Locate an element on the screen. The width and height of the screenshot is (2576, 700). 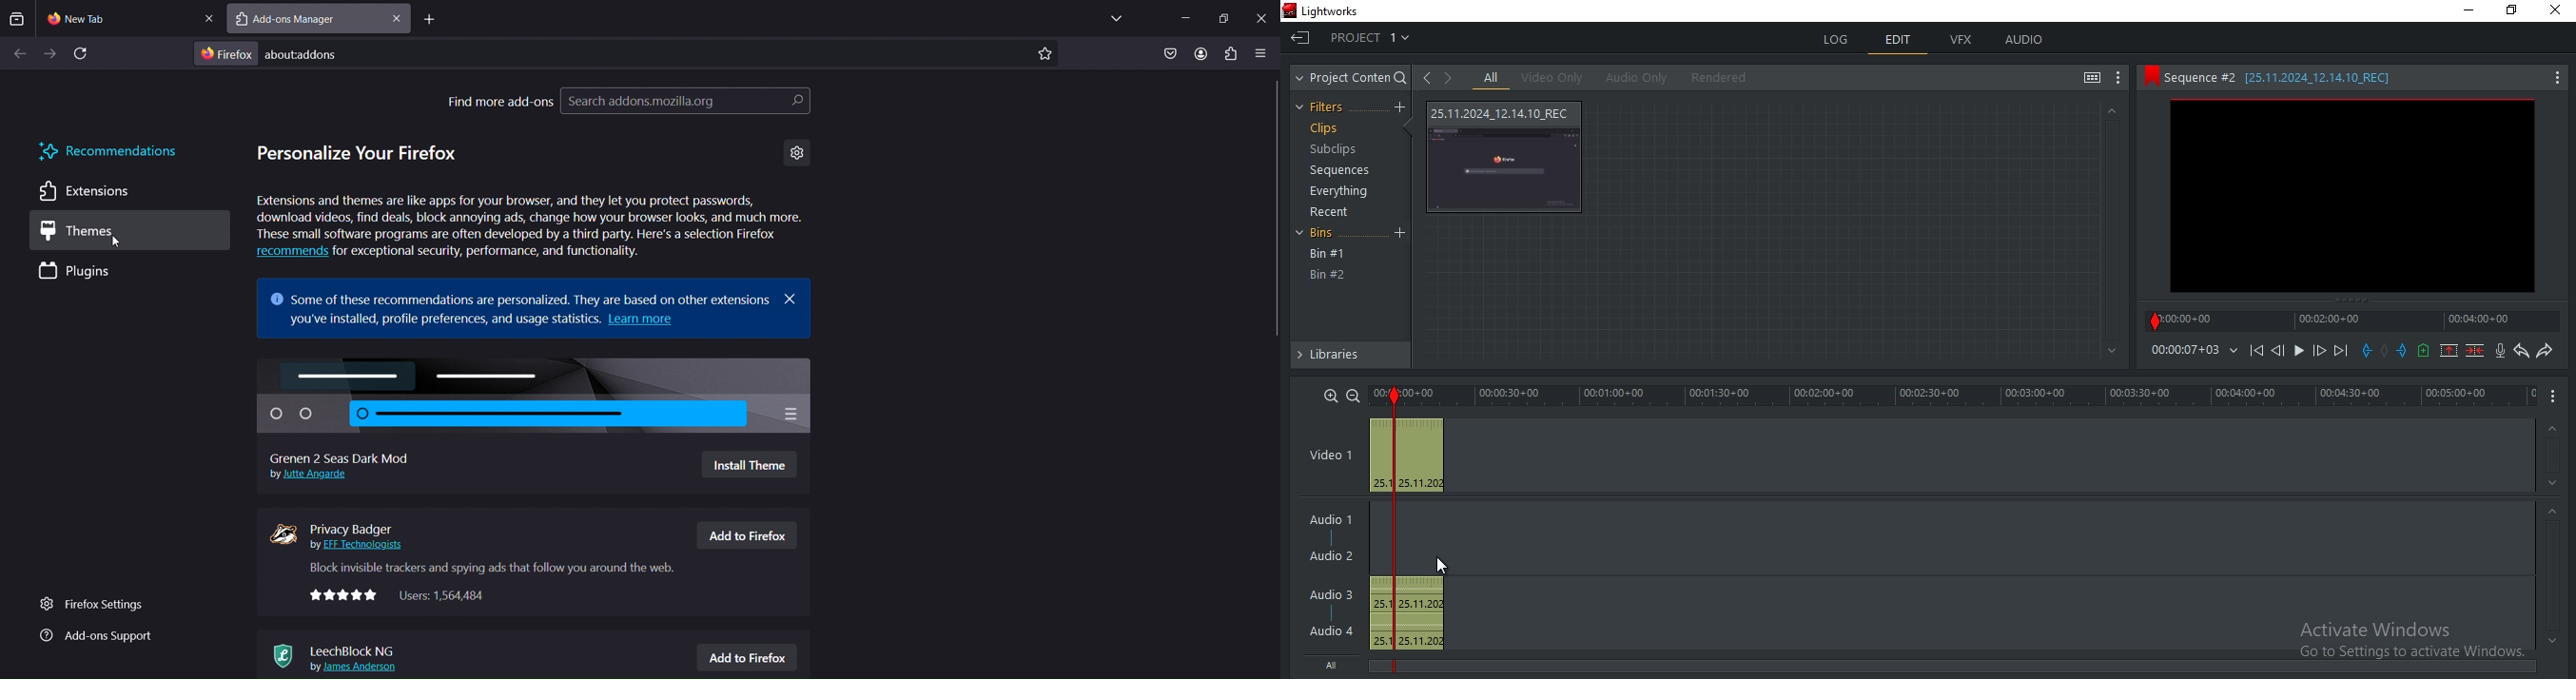
redo is located at coordinates (2545, 352).